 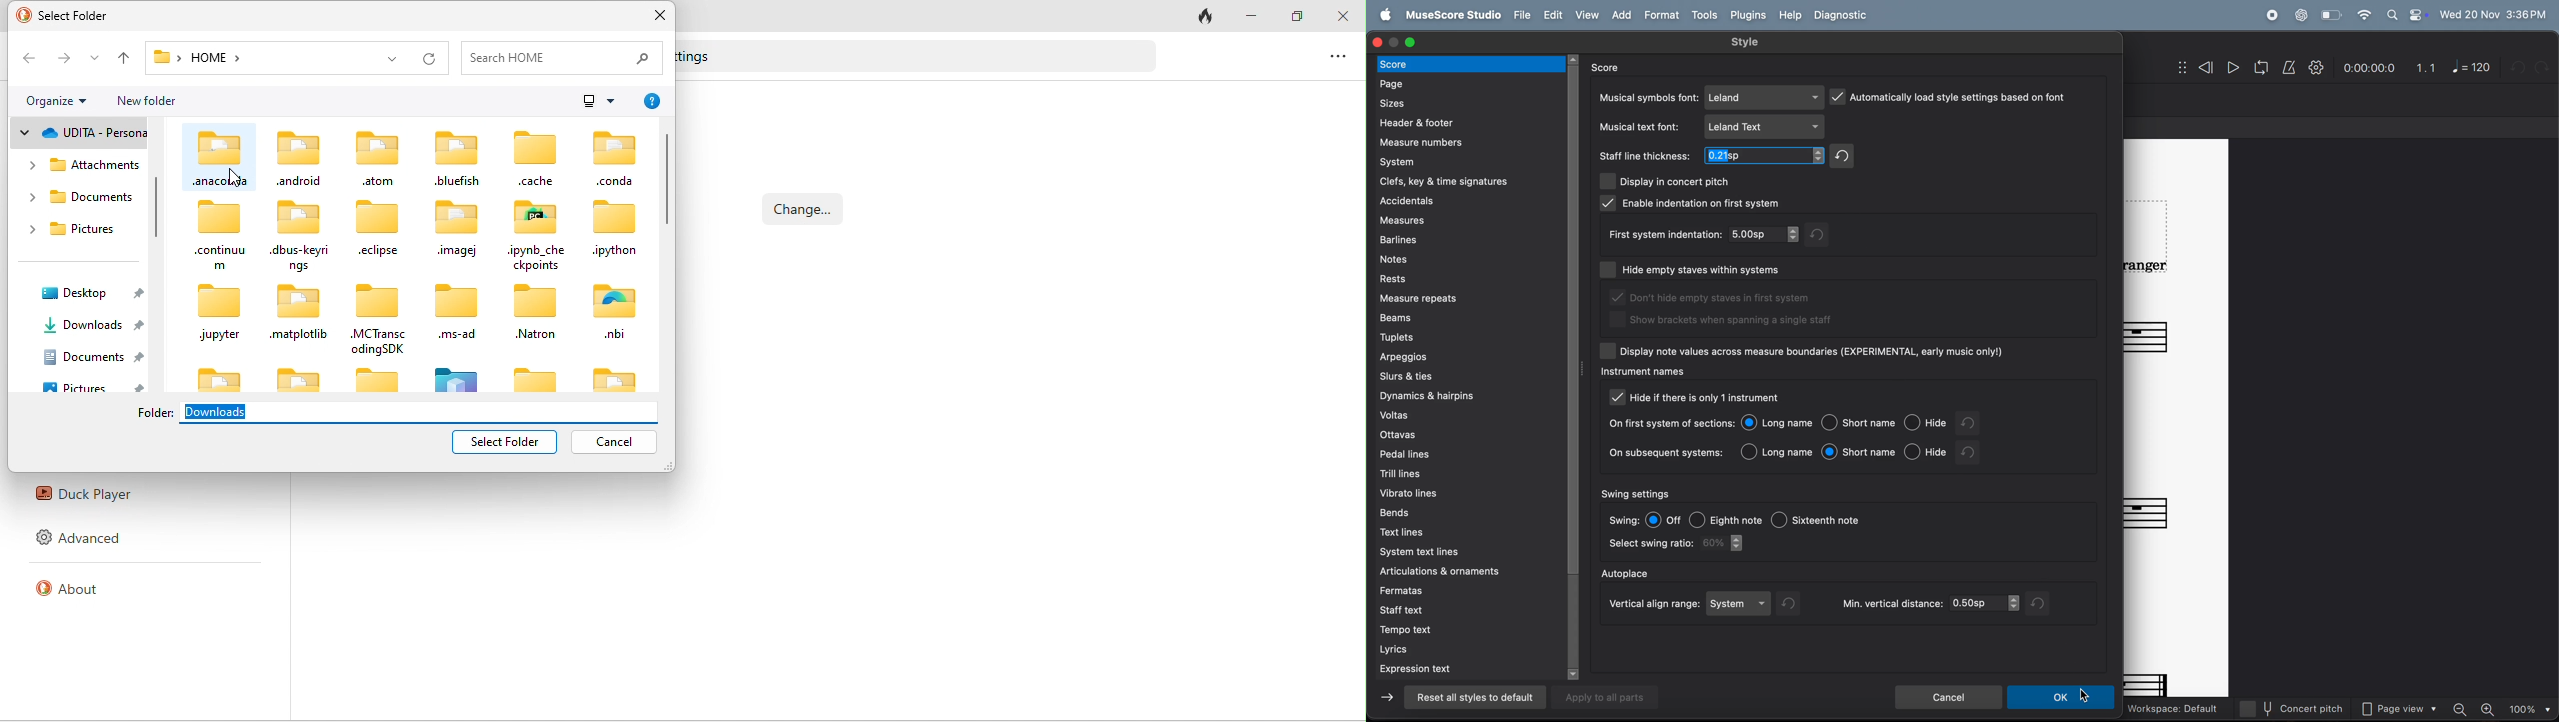 What do you see at coordinates (1642, 373) in the screenshot?
I see `instruments` at bounding box center [1642, 373].